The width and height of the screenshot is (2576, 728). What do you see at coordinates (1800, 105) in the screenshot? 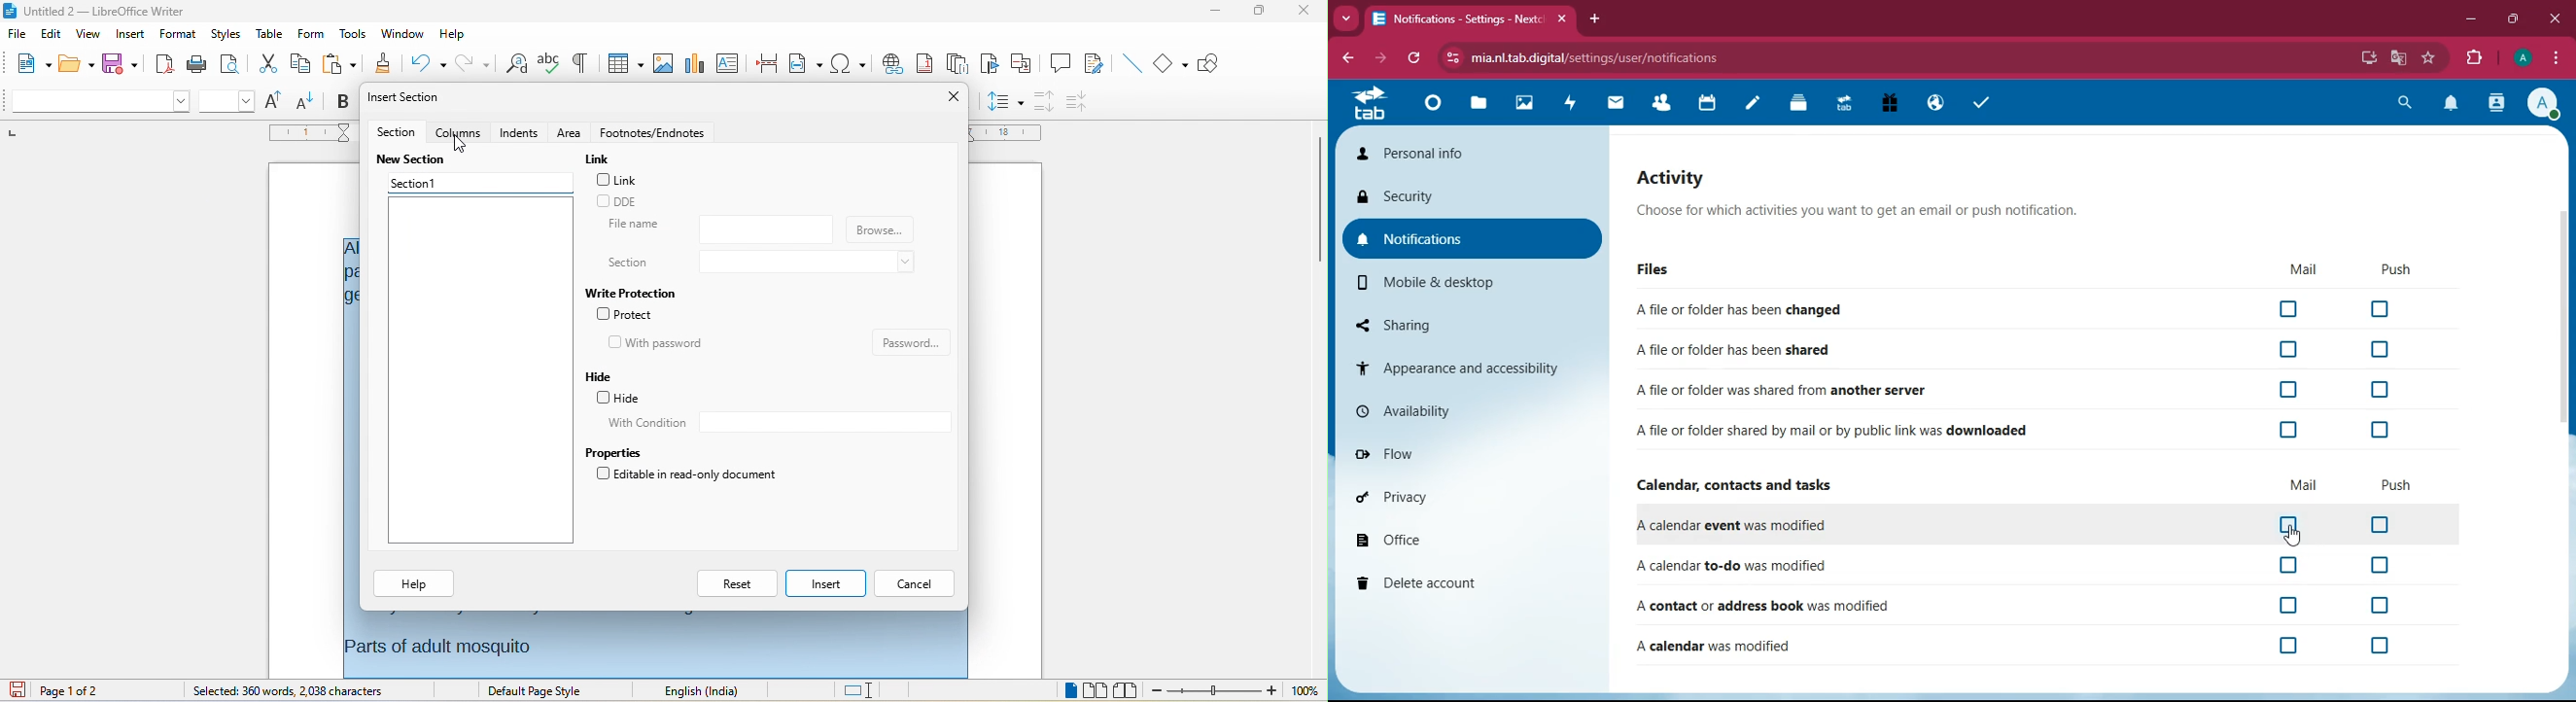
I see `Deck` at bounding box center [1800, 105].